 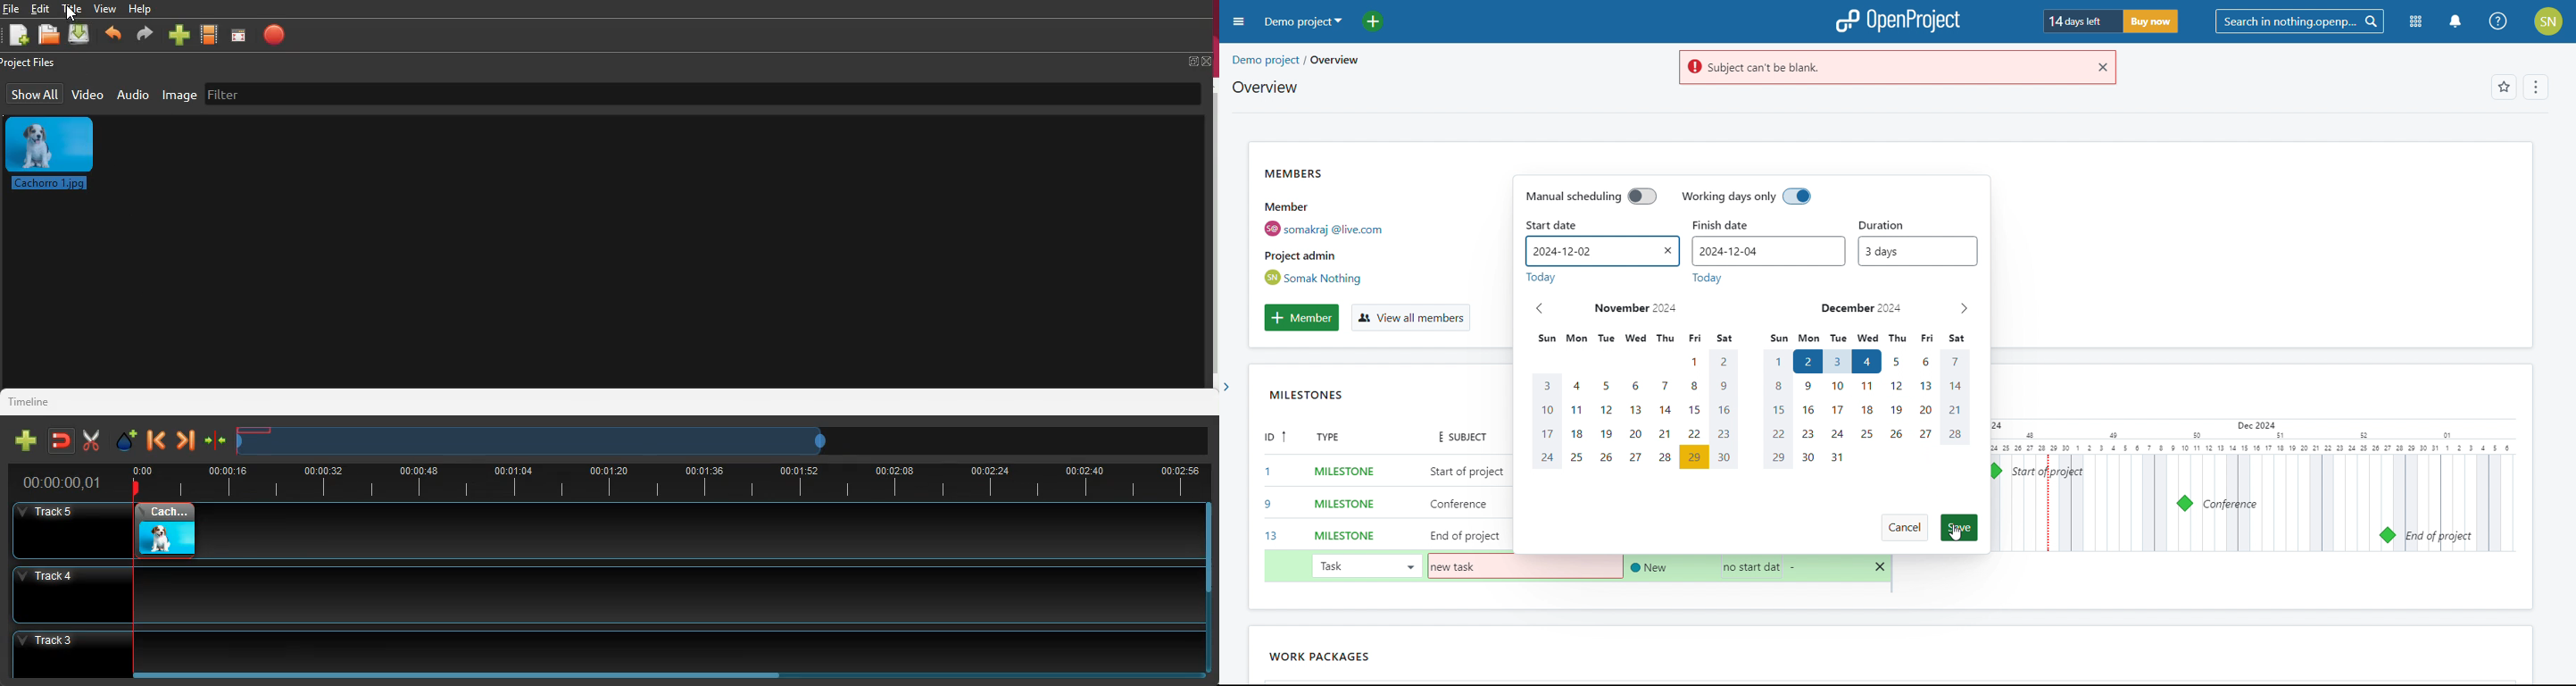 I want to click on open sidebar menu, so click(x=1239, y=22).